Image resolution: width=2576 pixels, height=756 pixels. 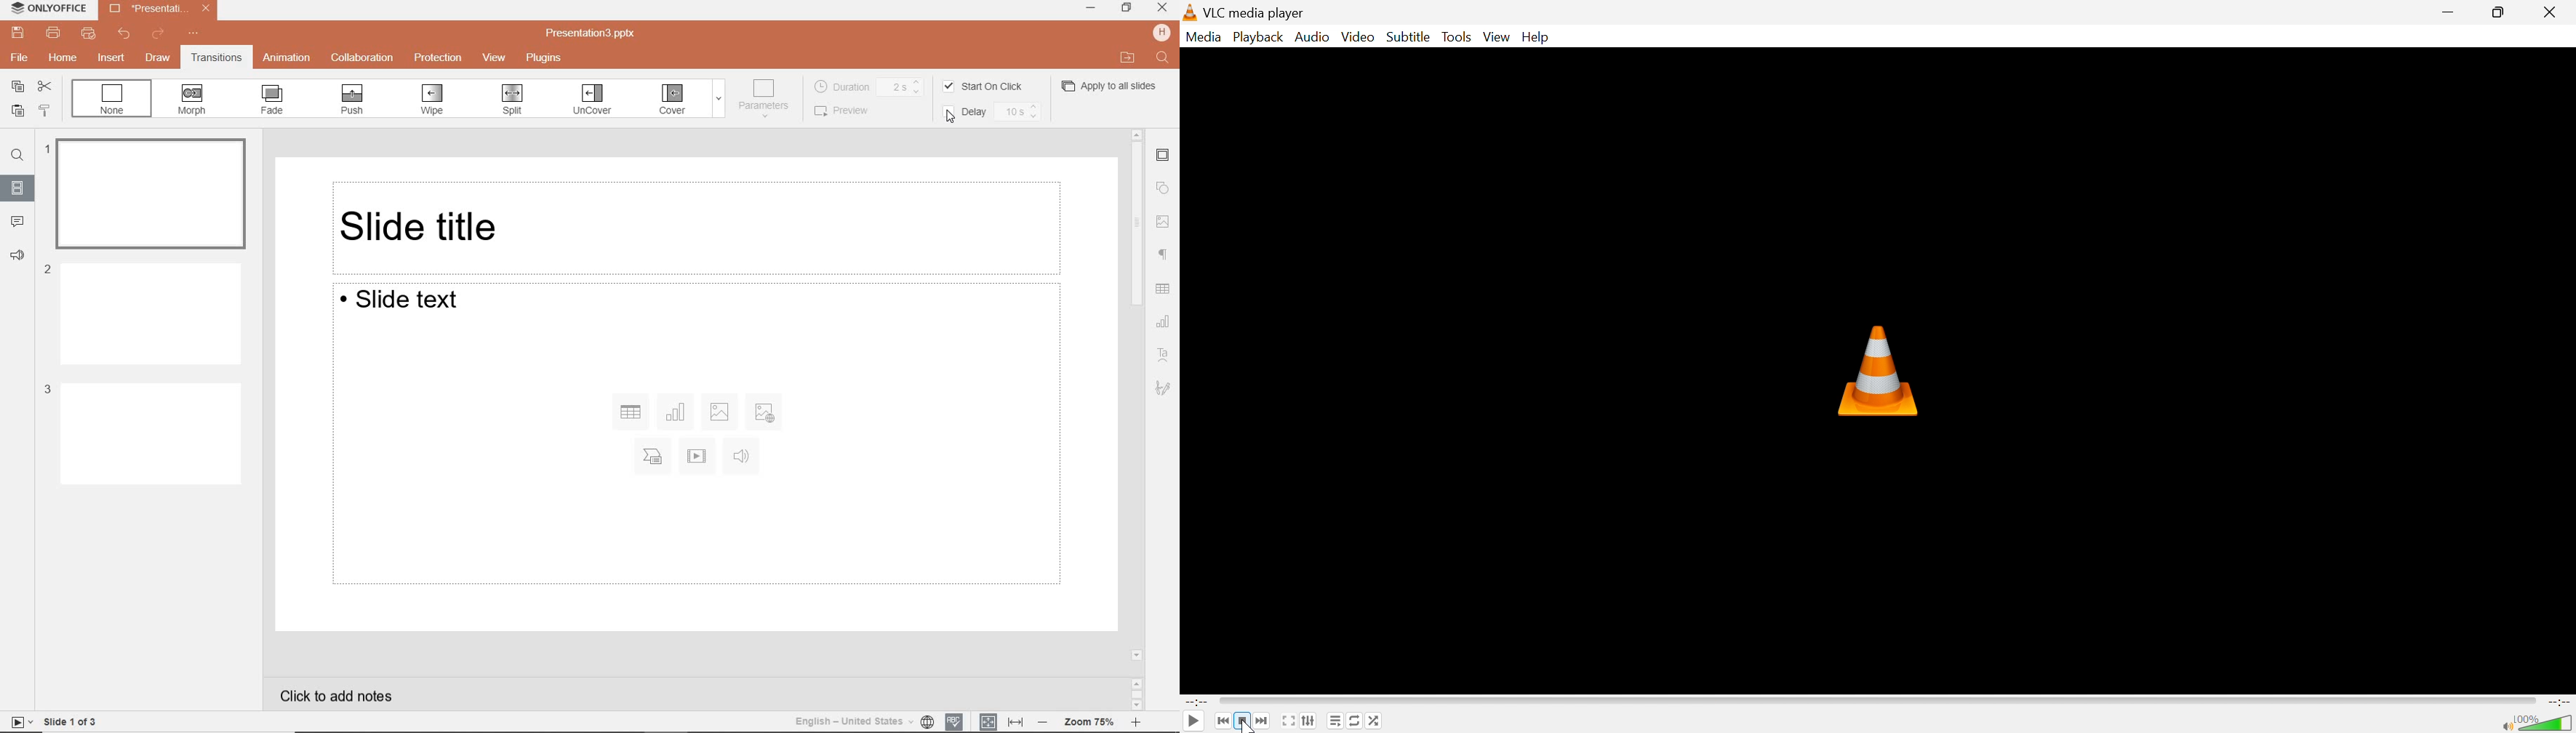 What do you see at coordinates (14, 88) in the screenshot?
I see `copy` at bounding box center [14, 88].